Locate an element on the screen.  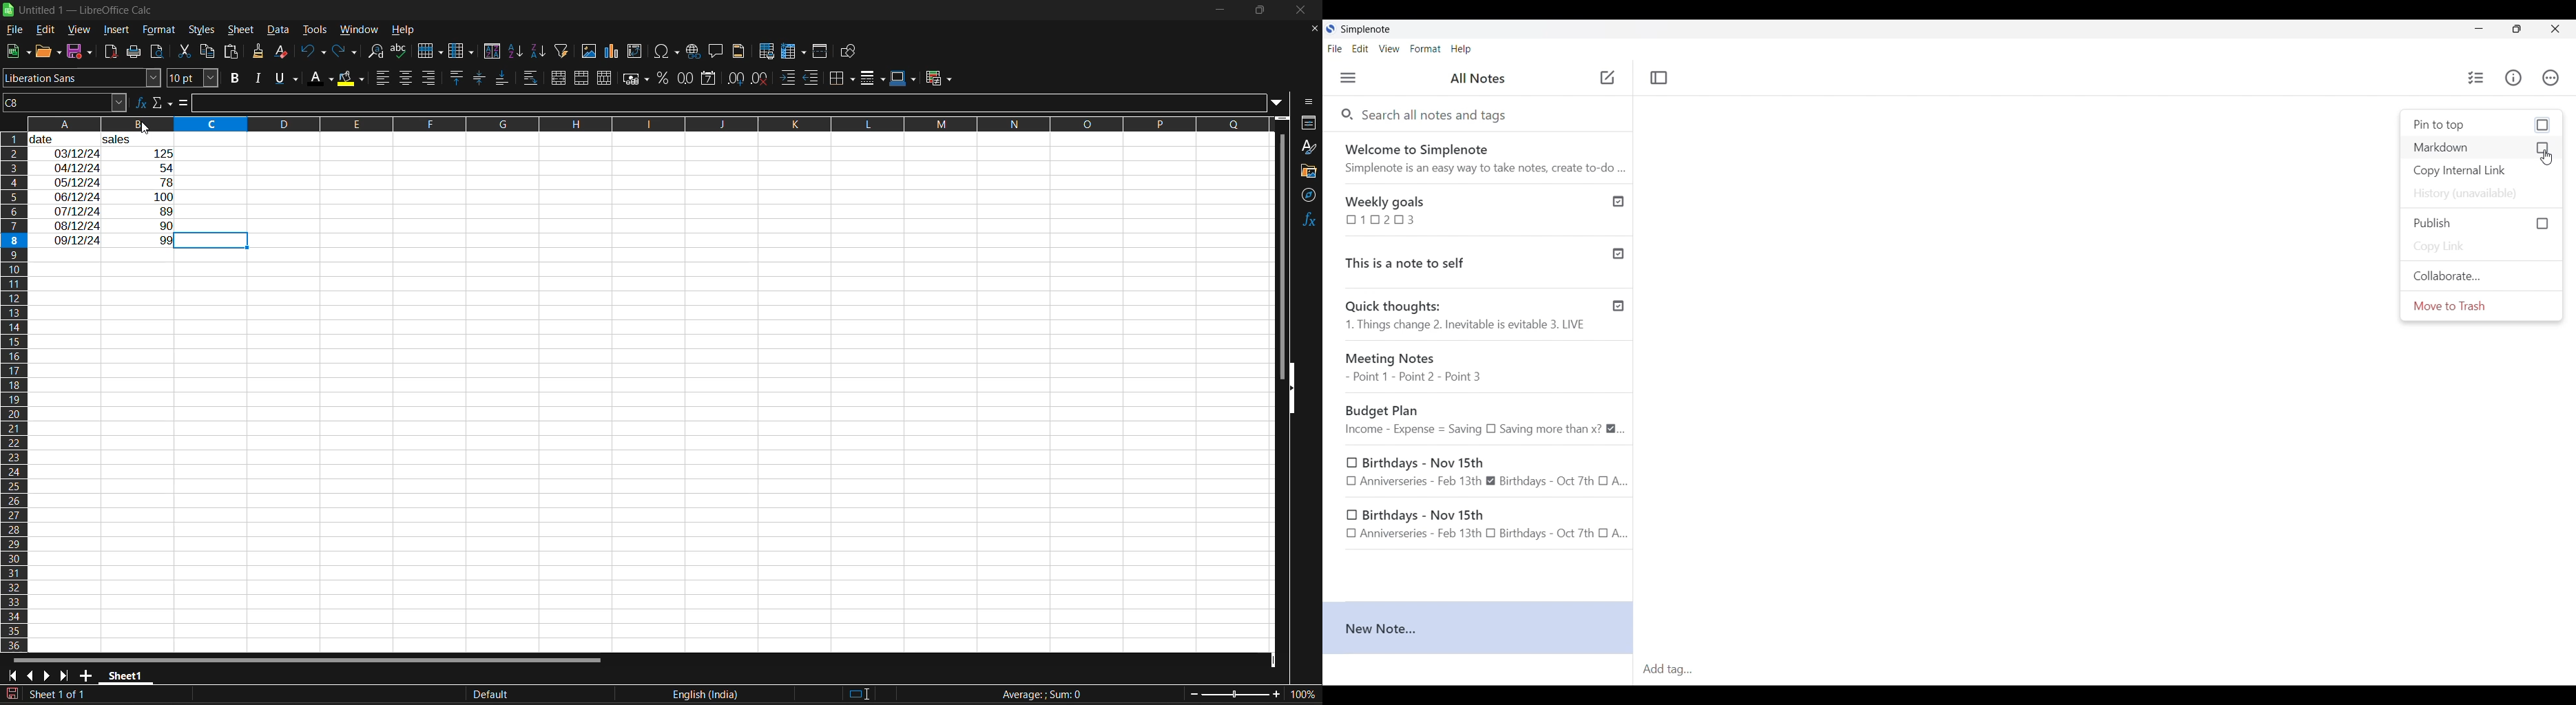
Software welcome note is located at coordinates (1477, 155).